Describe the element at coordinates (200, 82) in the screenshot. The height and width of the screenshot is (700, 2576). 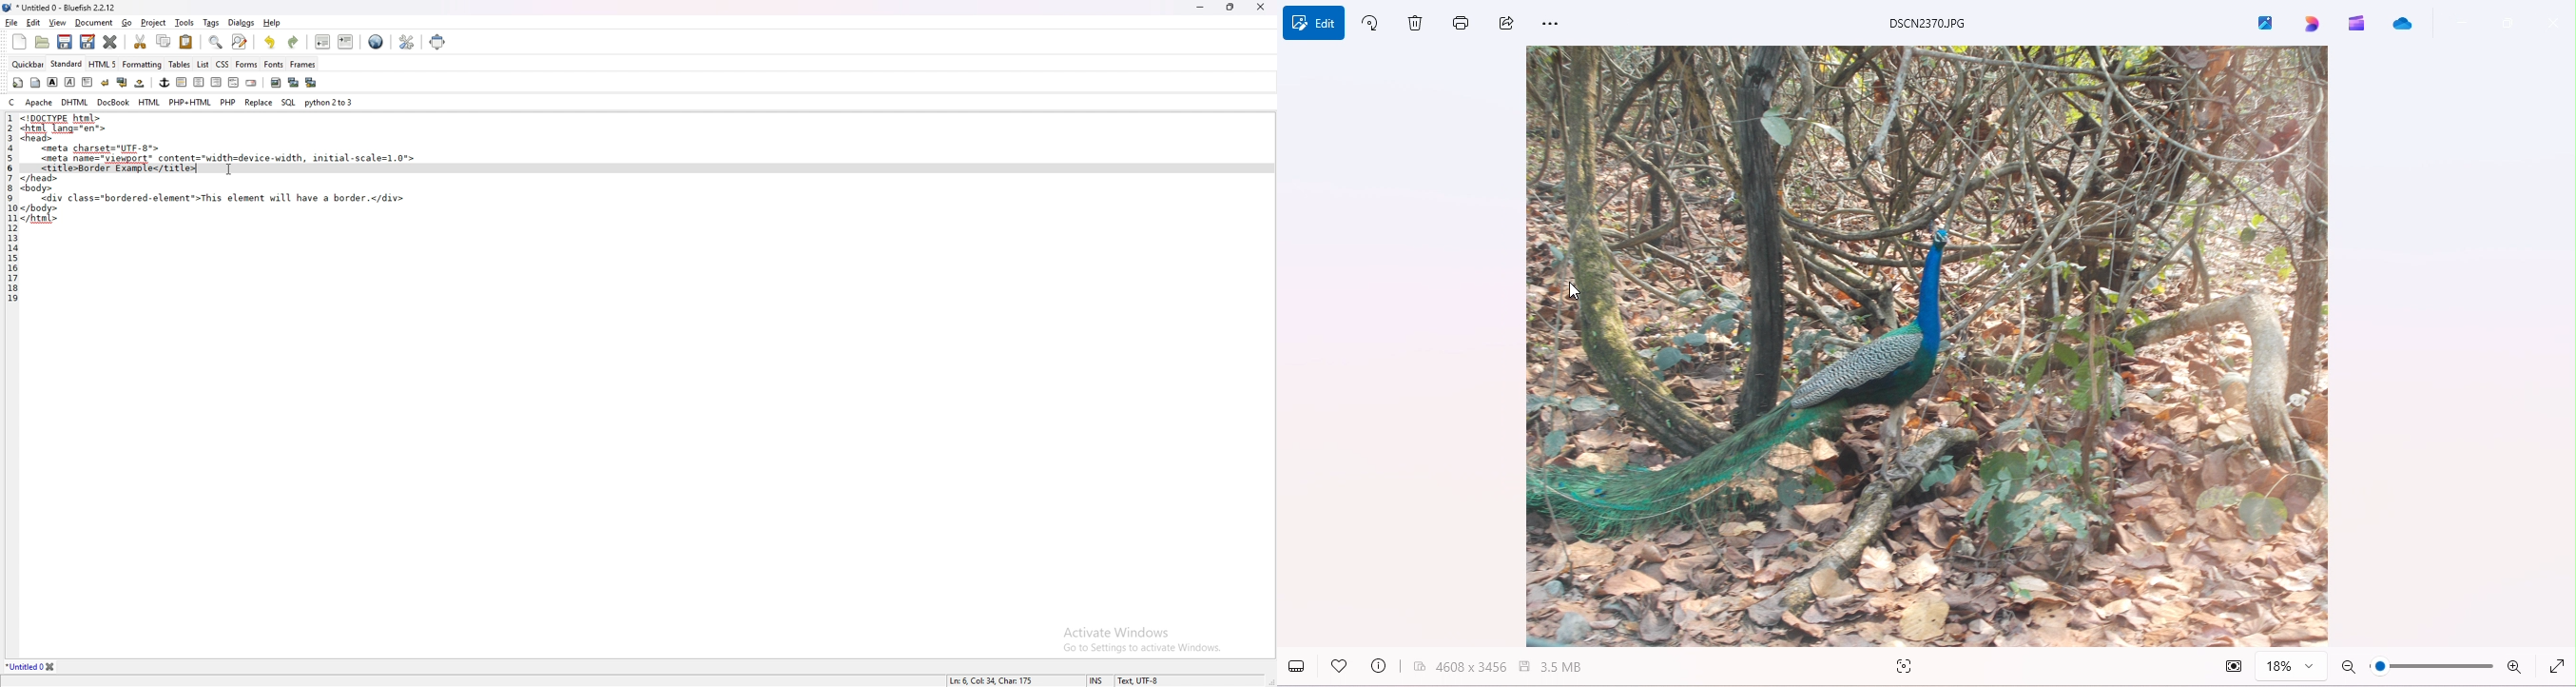
I see `center justify` at that location.